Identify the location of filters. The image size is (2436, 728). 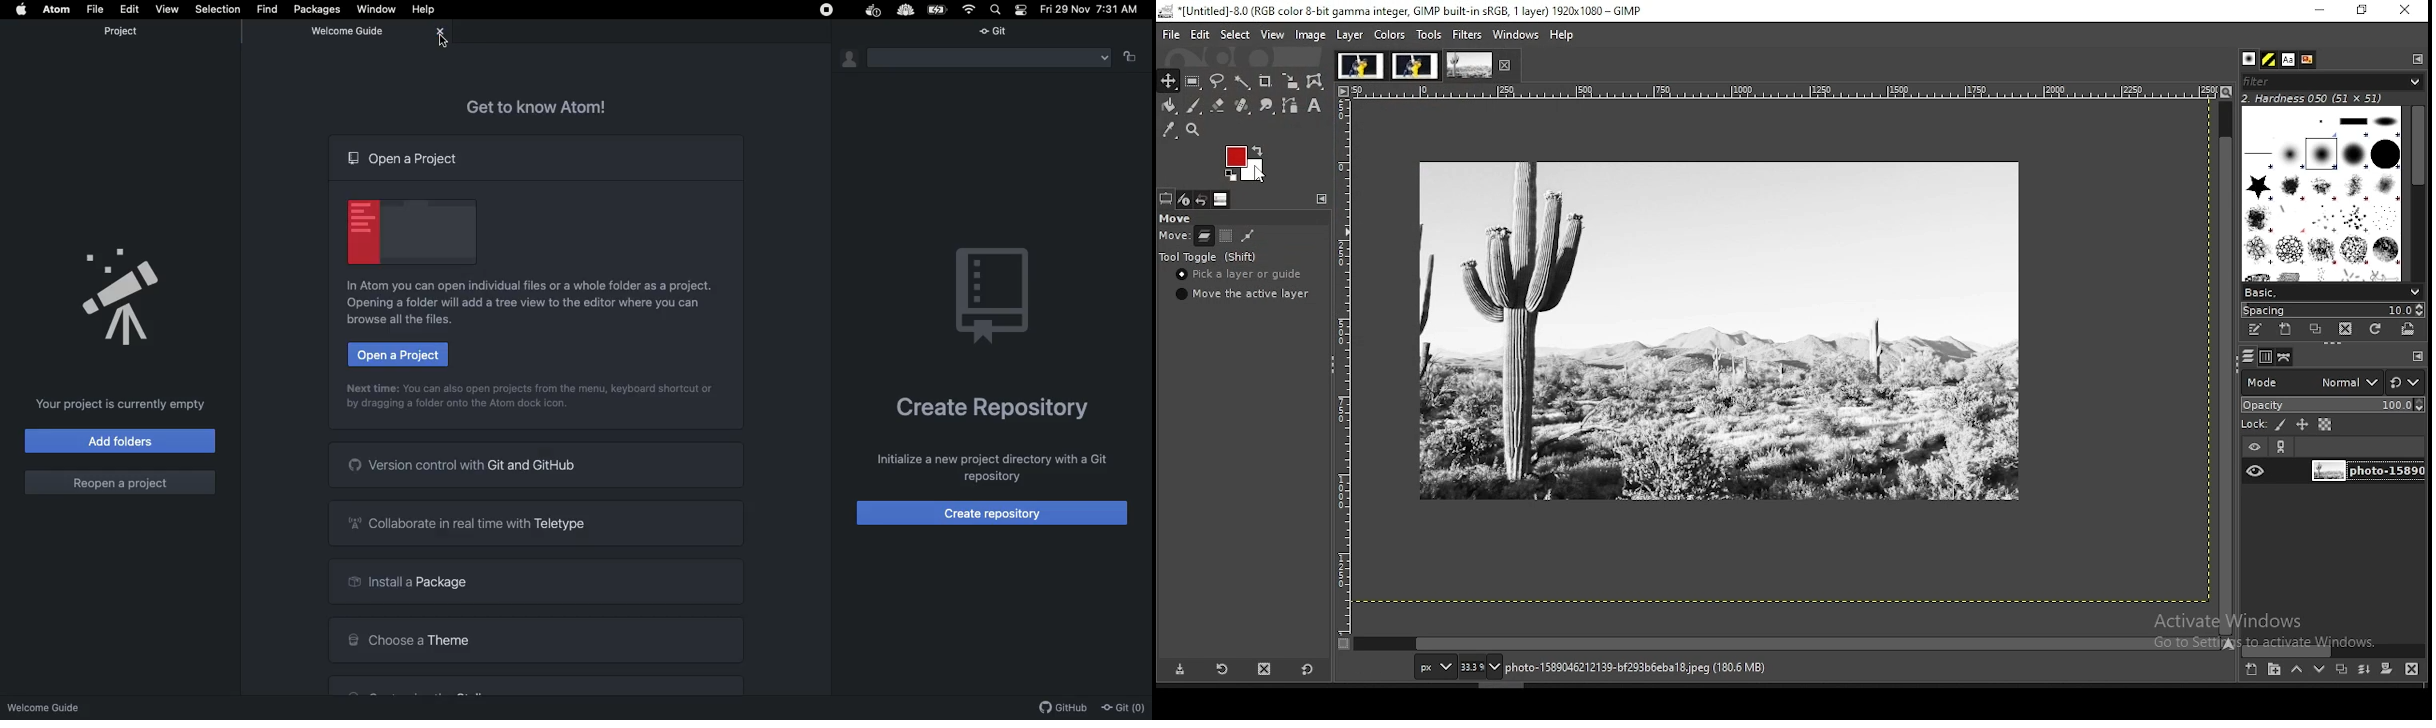
(1468, 37).